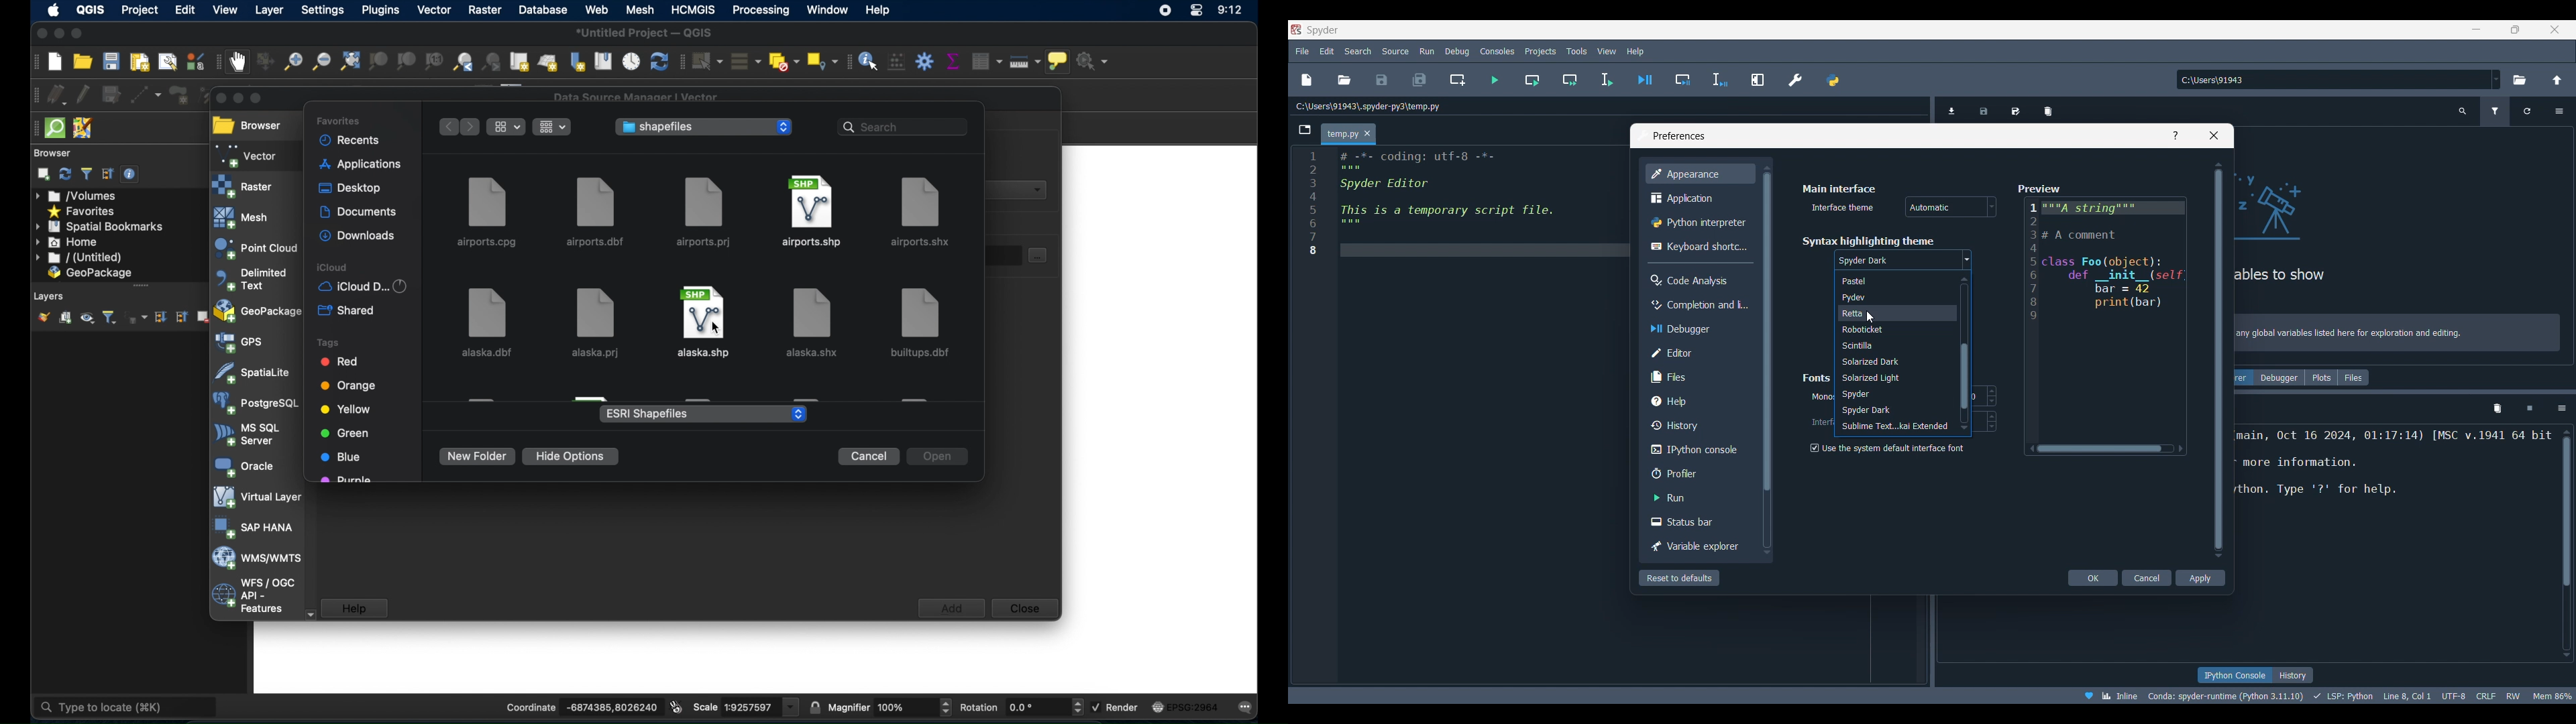  What do you see at coordinates (86, 174) in the screenshot?
I see `filter browser` at bounding box center [86, 174].